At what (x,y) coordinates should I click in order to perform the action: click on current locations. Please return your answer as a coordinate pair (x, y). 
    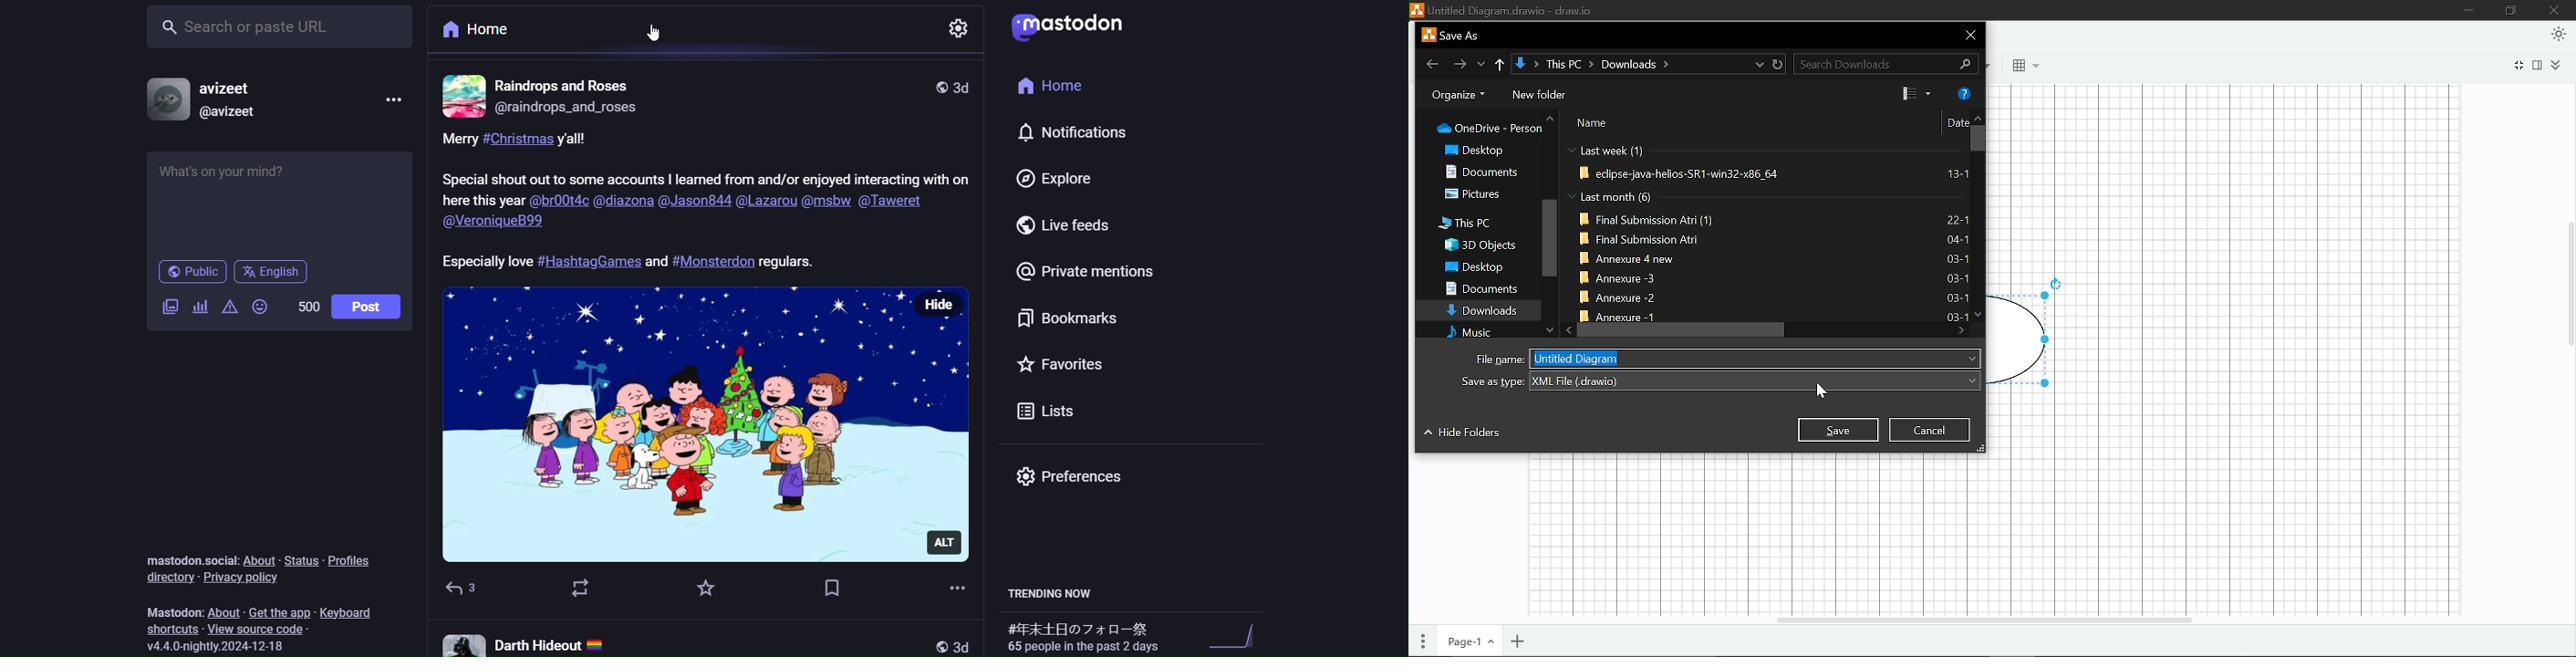
    Looking at the image, I should click on (1760, 64).